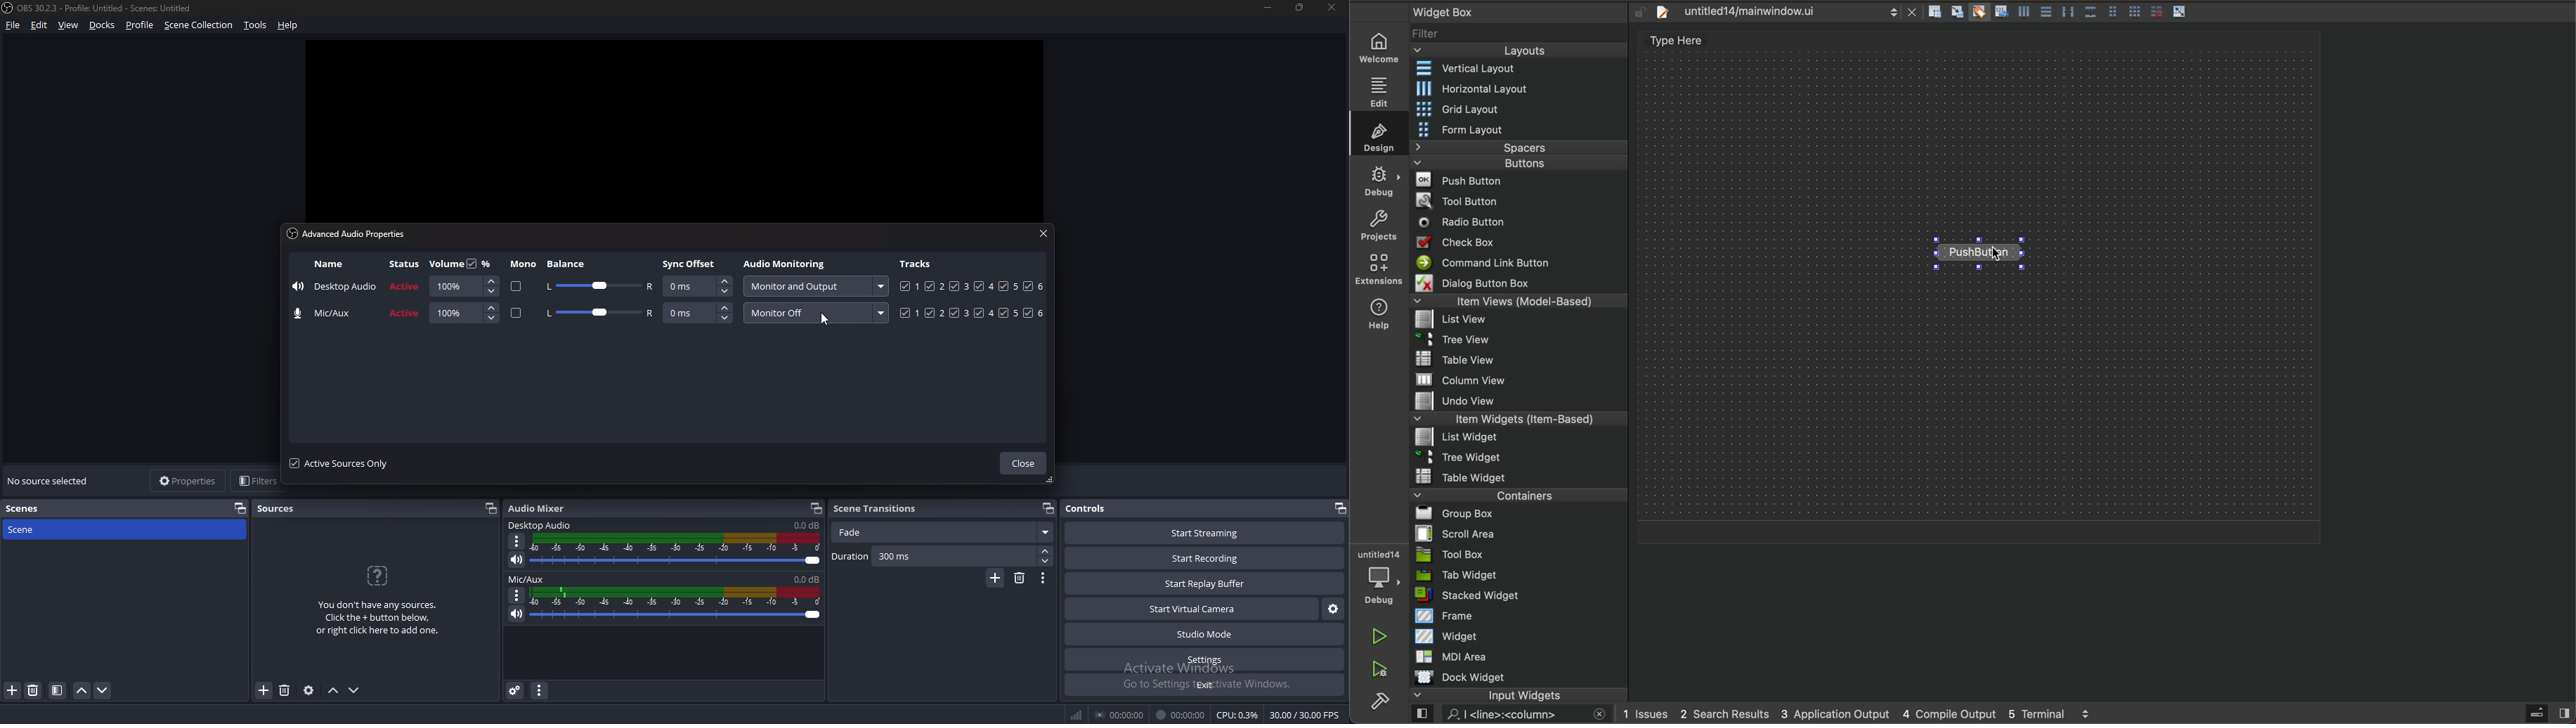 The image size is (2576, 728). I want to click on add filter, so click(13, 690).